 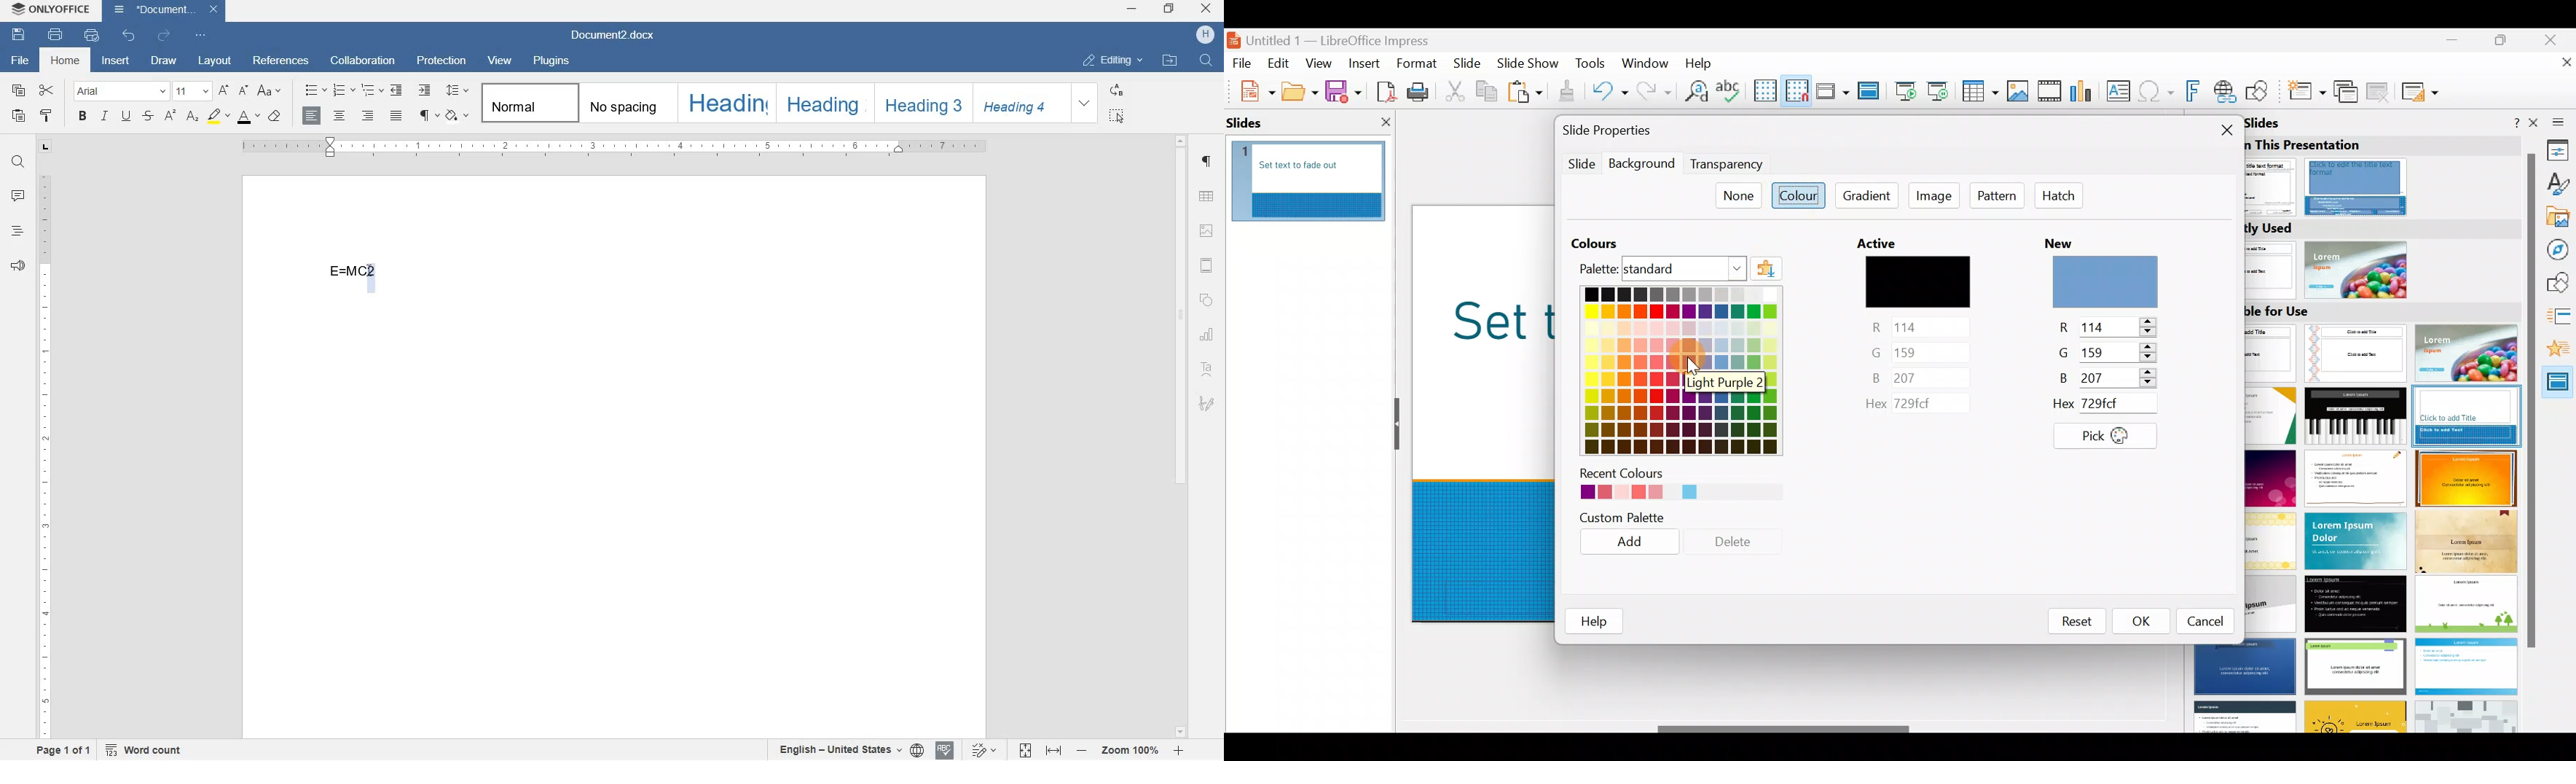 I want to click on paragraph line spacing, so click(x=456, y=90).